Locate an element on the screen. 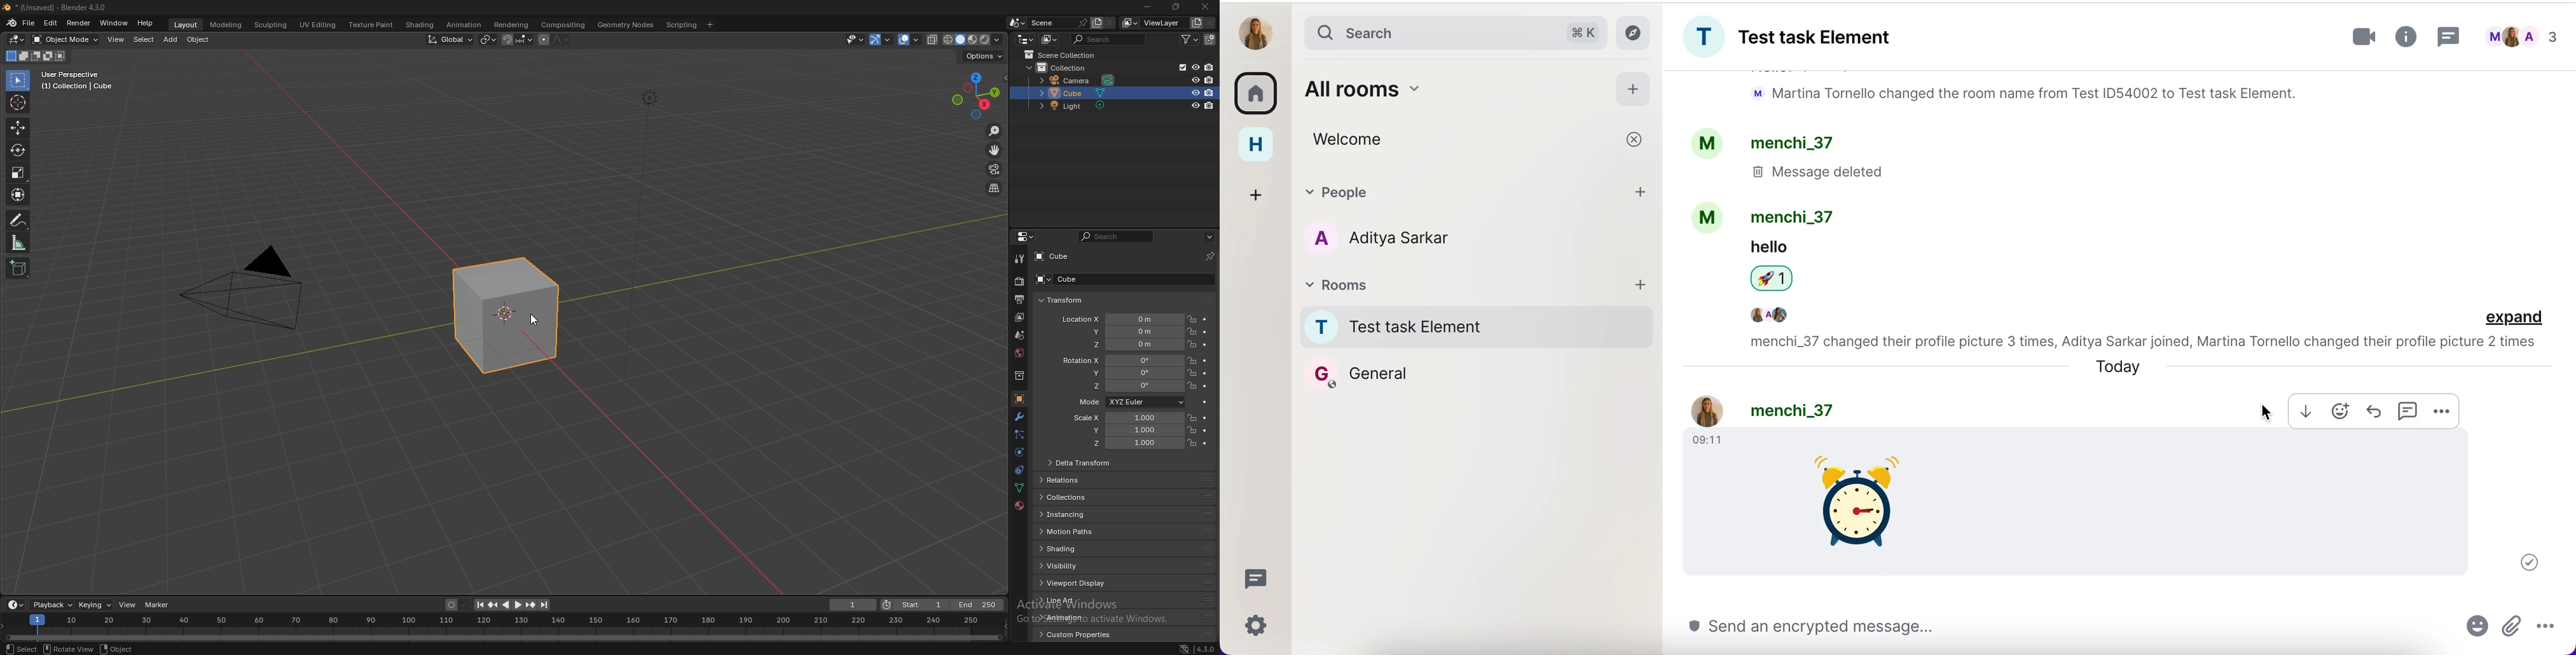 The width and height of the screenshot is (2576, 672). snapping is located at coordinates (516, 39).